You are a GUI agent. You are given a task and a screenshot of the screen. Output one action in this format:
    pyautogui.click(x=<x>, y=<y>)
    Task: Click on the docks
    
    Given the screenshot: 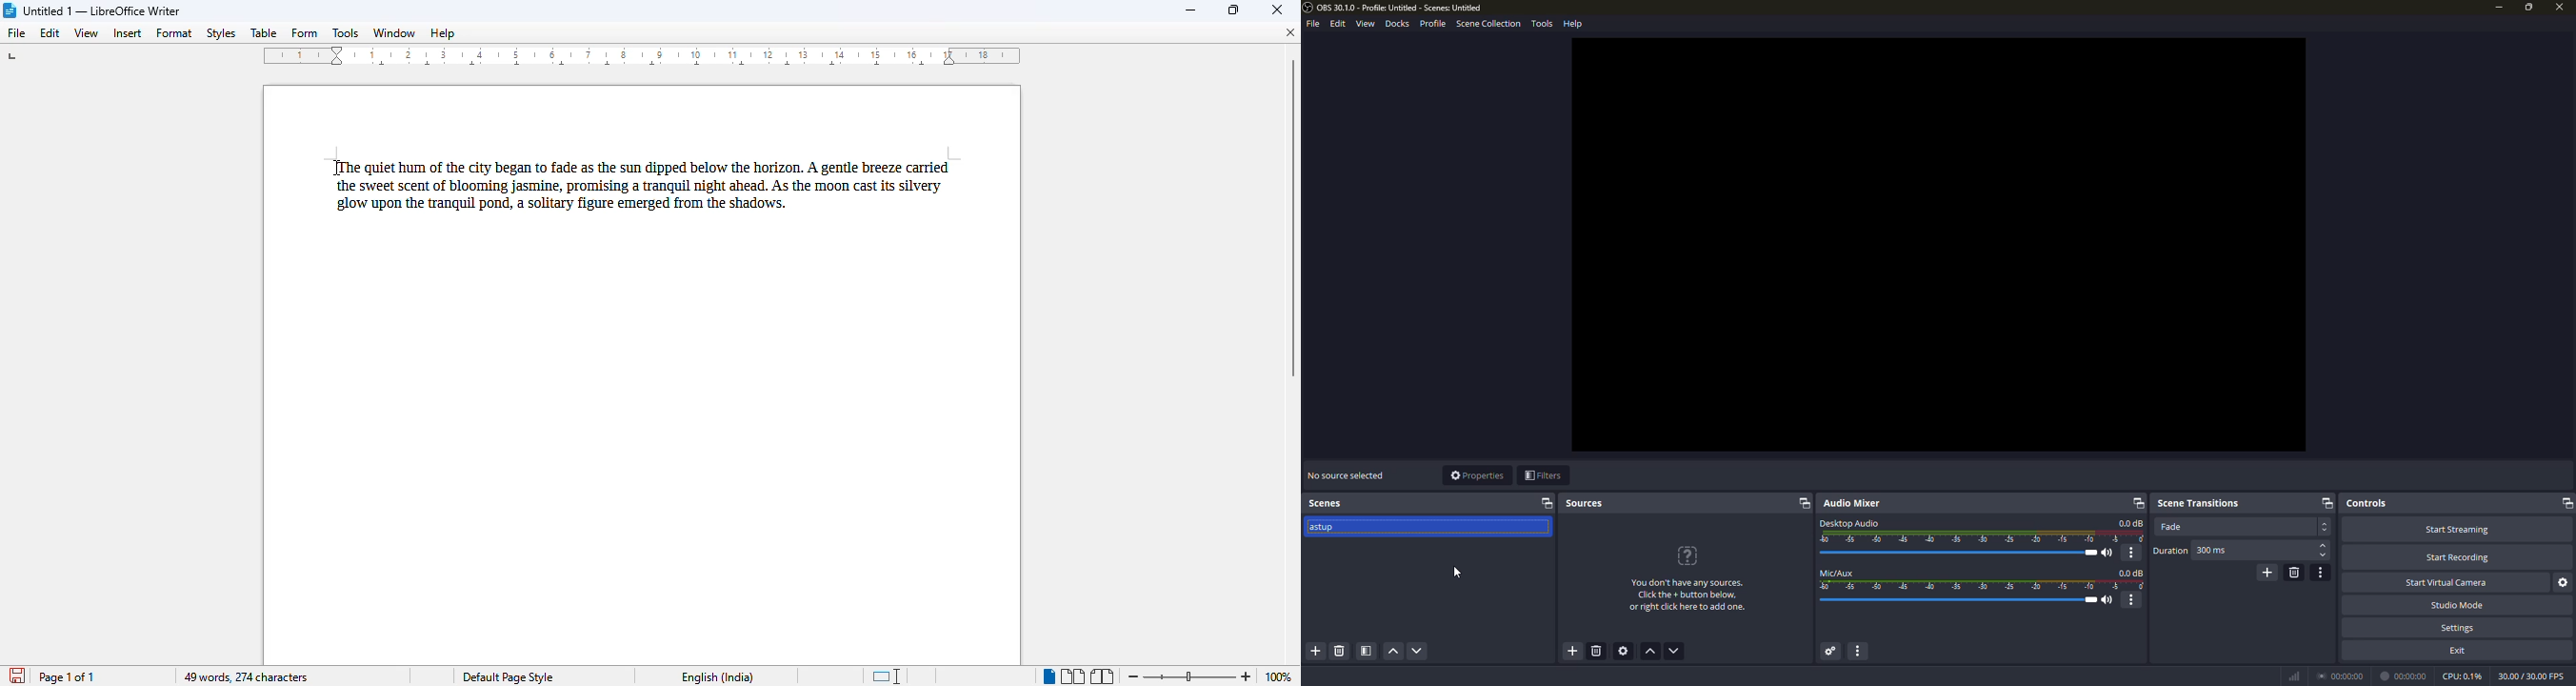 What is the action you would take?
    pyautogui.click(x=1398, y=23)
    